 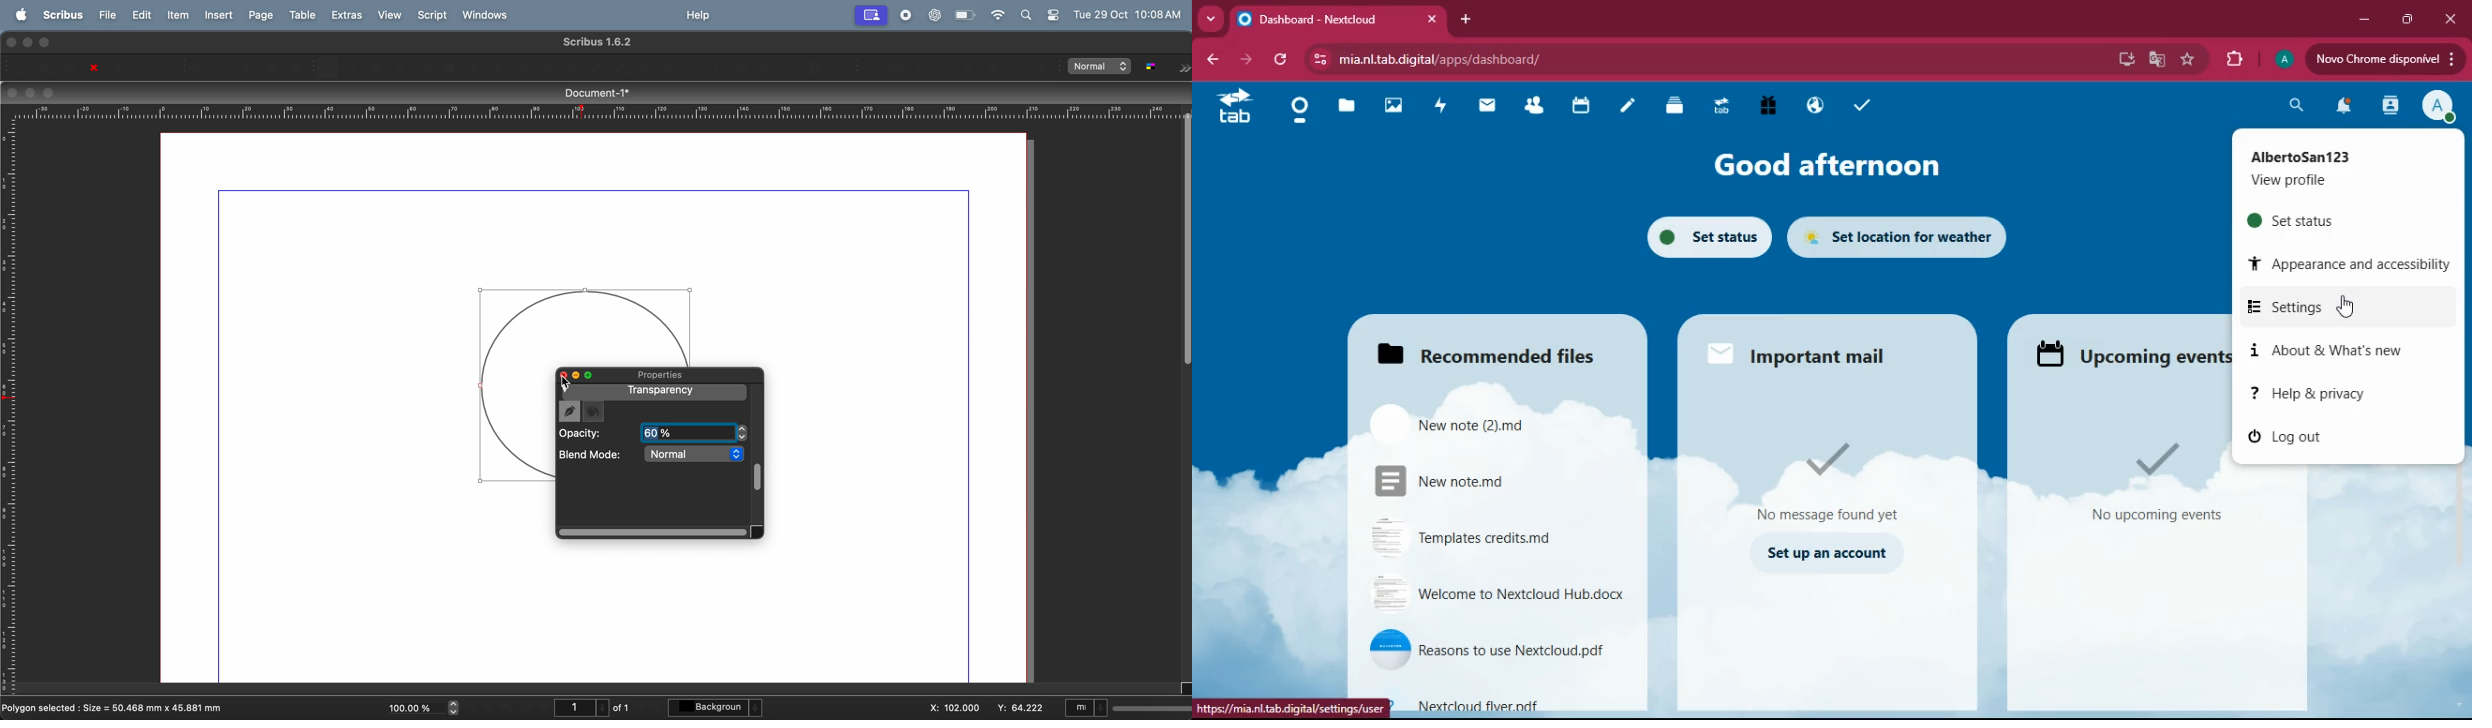 I want to click on apple menu, so click(x=20, y=15).